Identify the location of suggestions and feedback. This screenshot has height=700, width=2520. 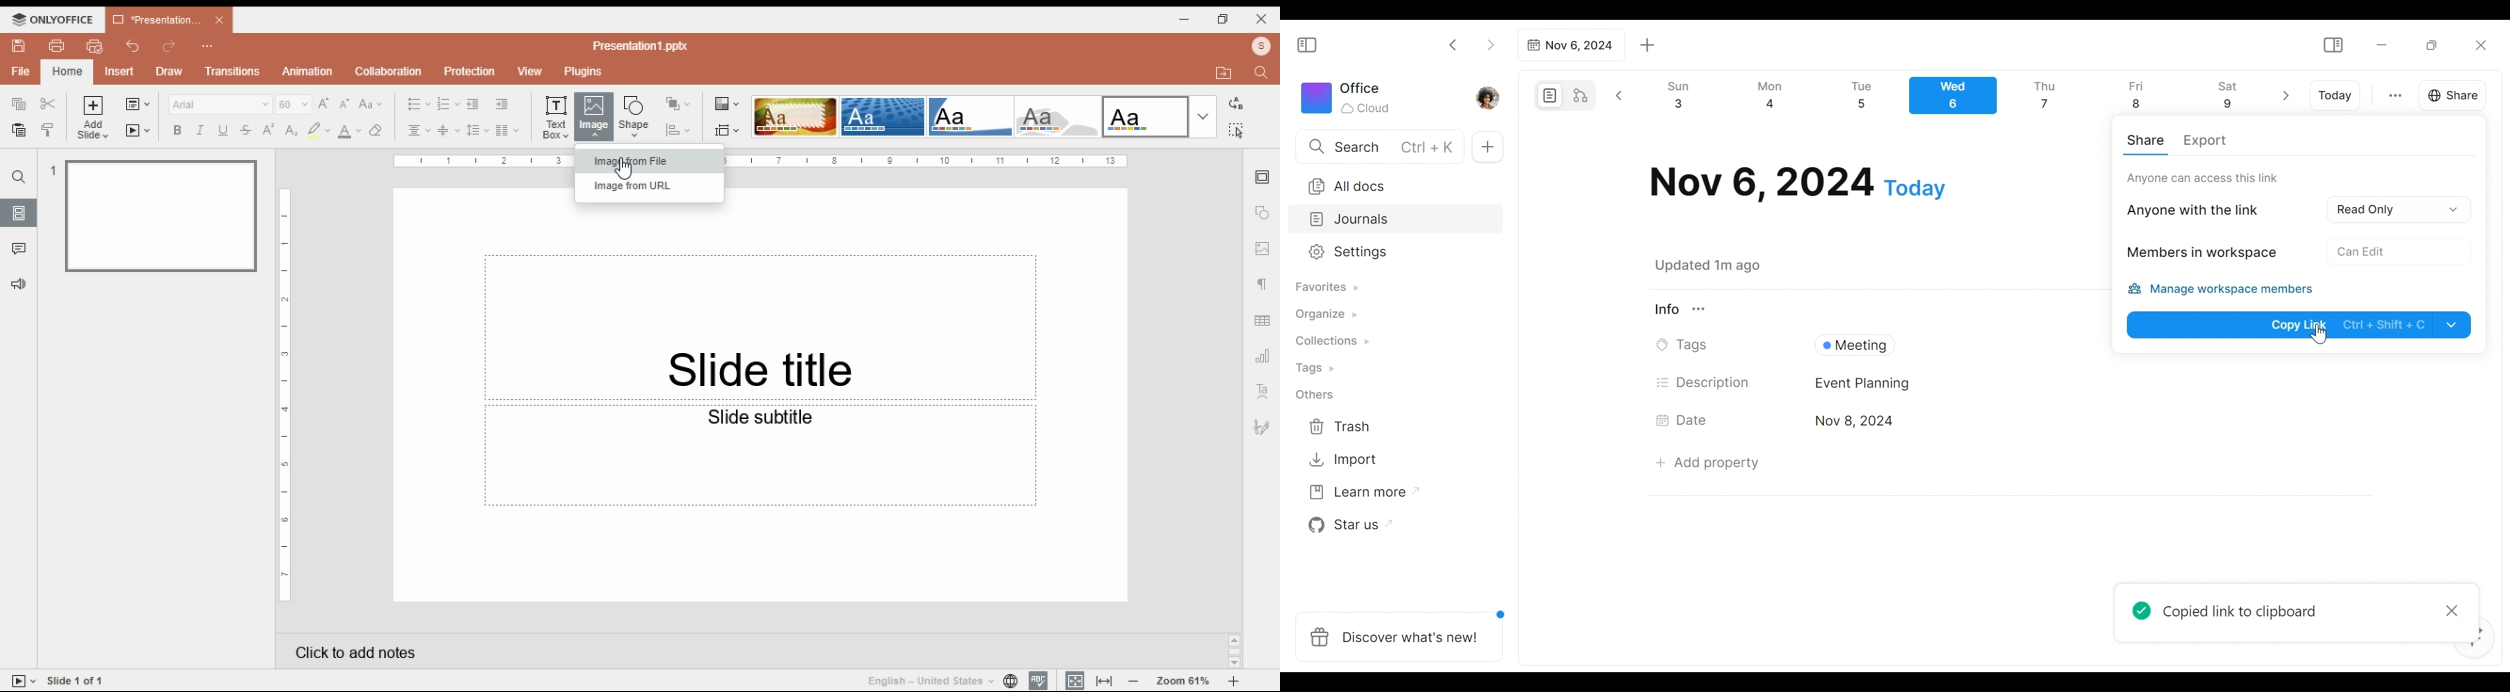
(20, 285).